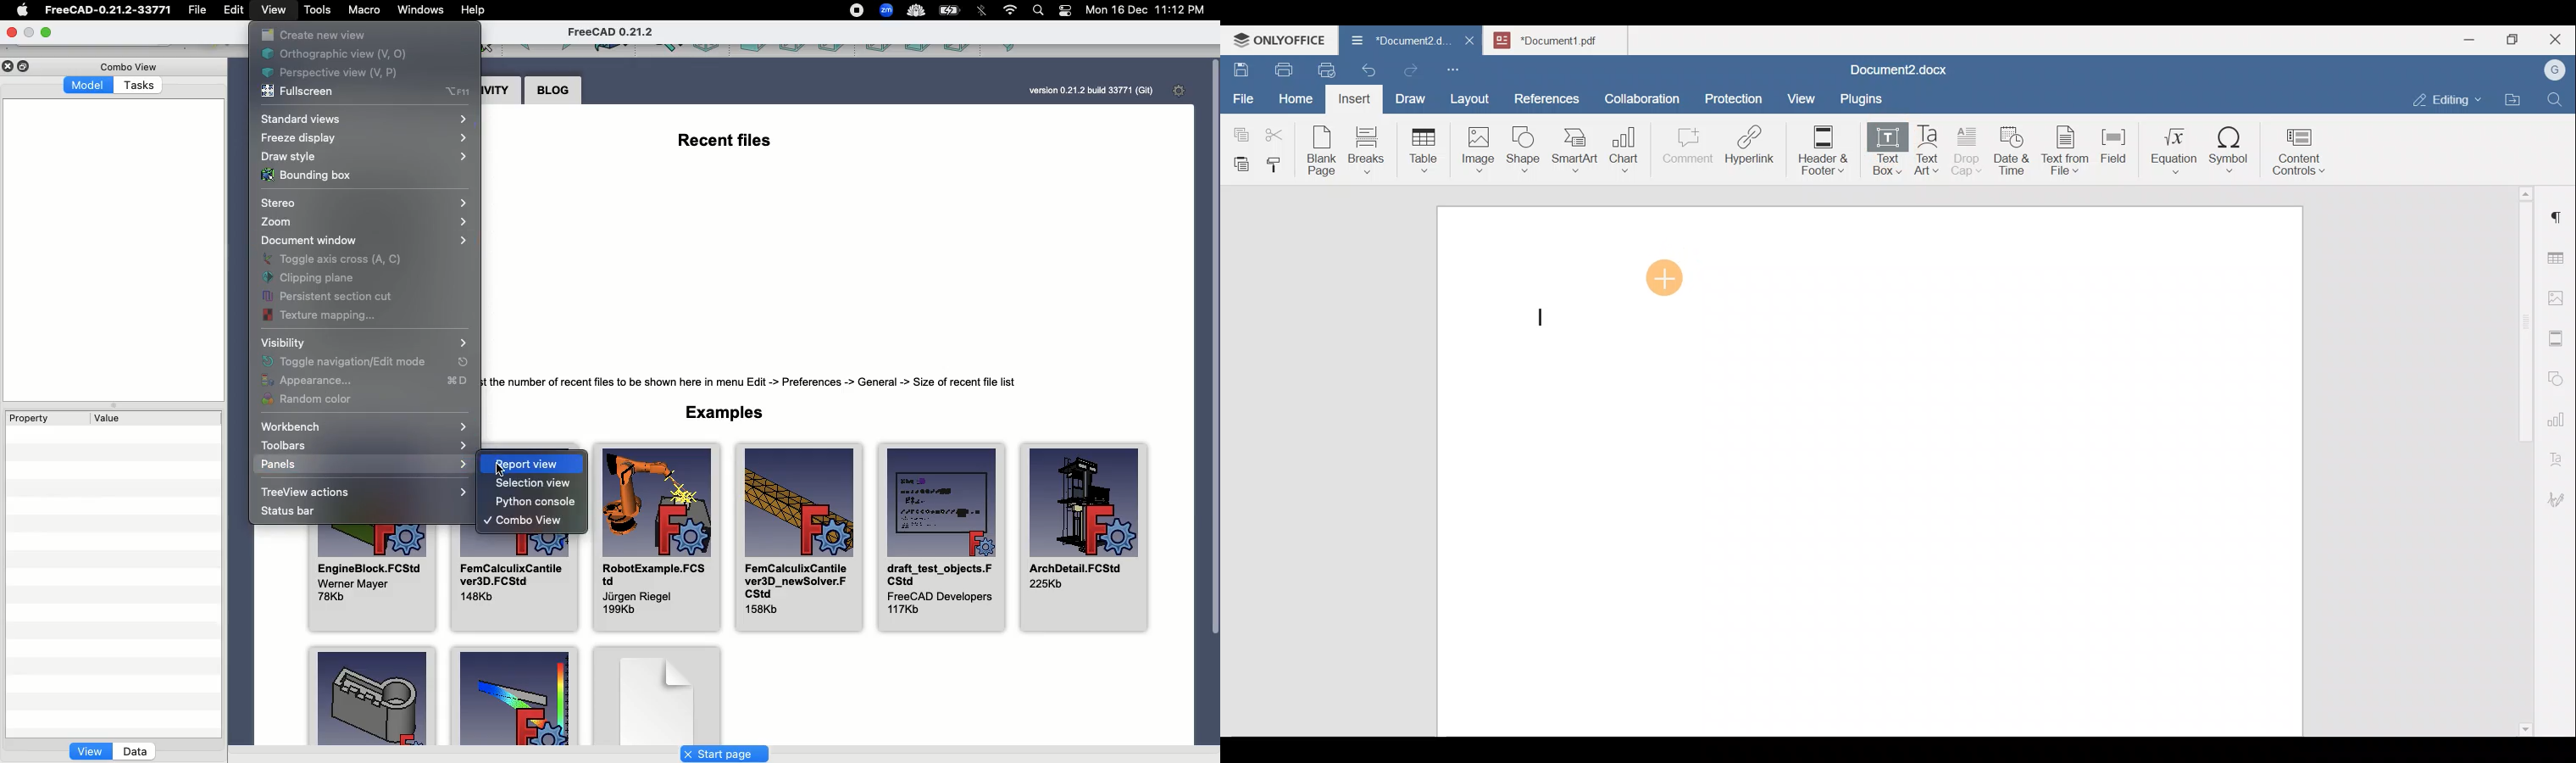 This screenshot has height=784, width=2576. What do you see at coordinates (1408, 95) in the screenshot?
I see `Draw` at bounding box center [1408, 95].